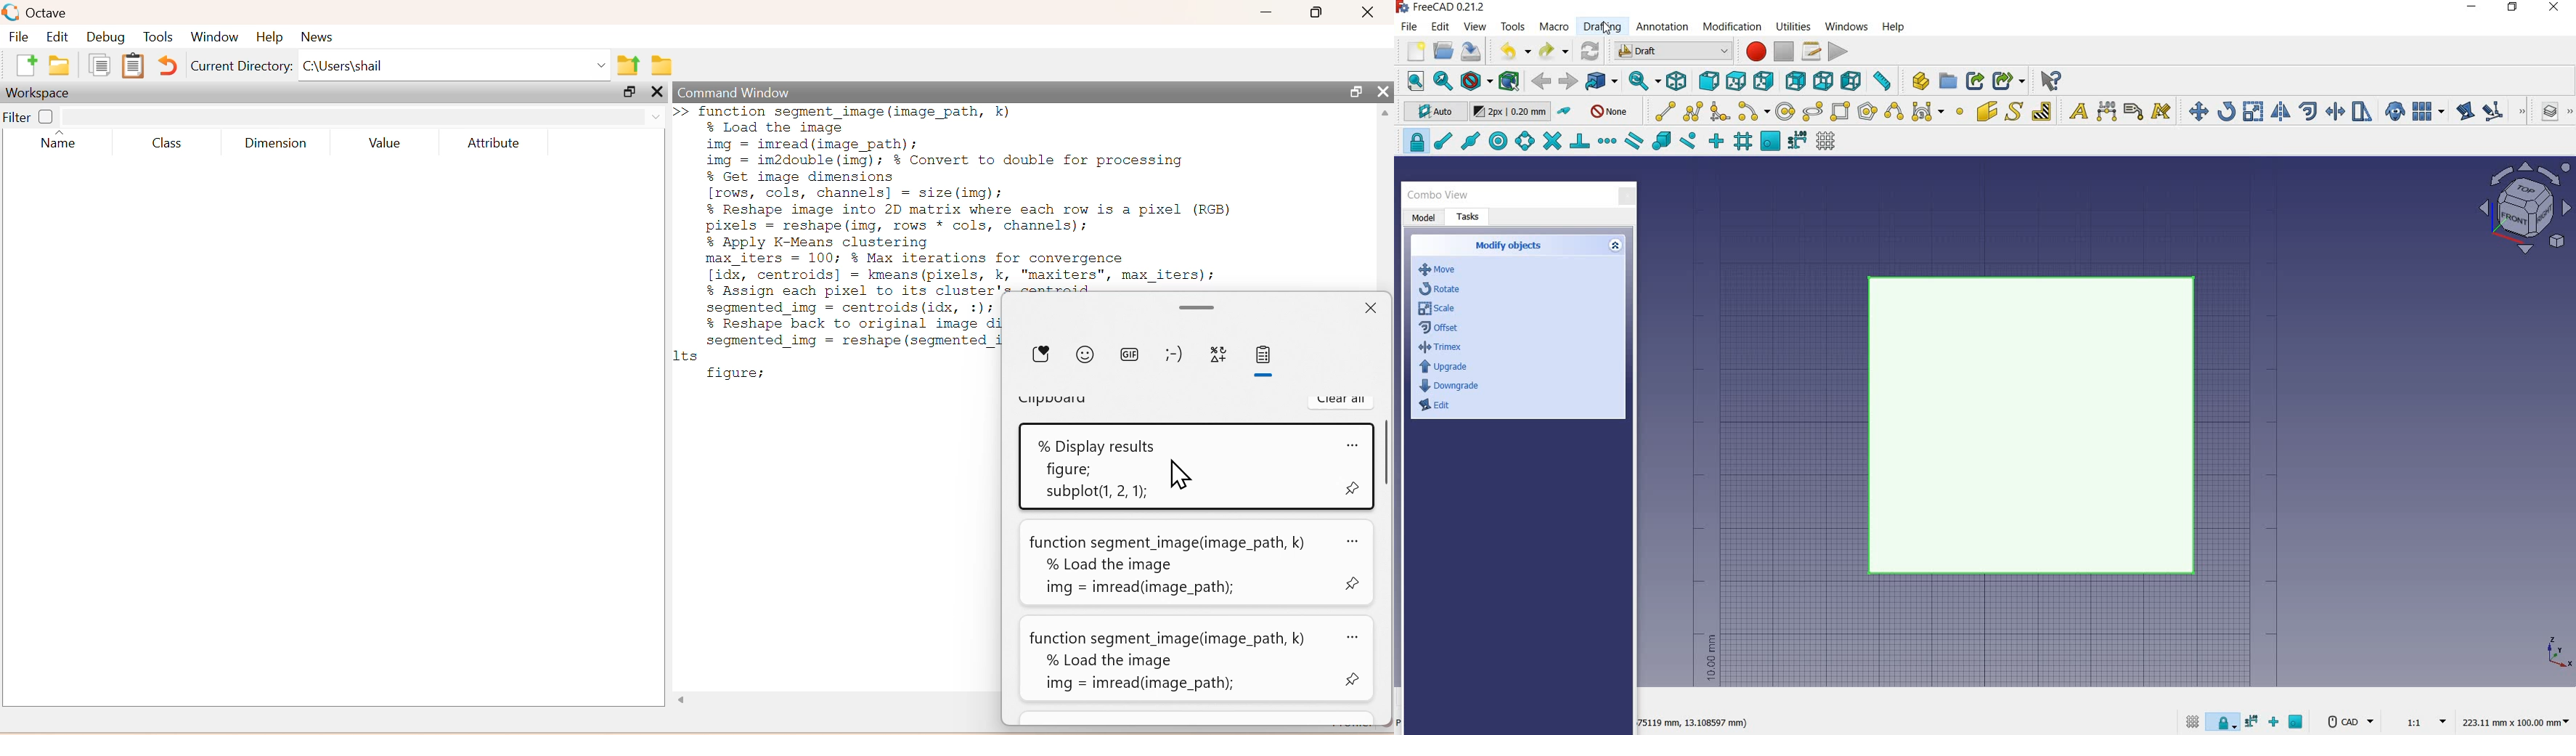 Image resolution: width=2576 pixels, height=756 pixels. What do you see at coordinates (1412, 82) in the screenshot?
I see `fit all` at bounding box center [1412, 82].